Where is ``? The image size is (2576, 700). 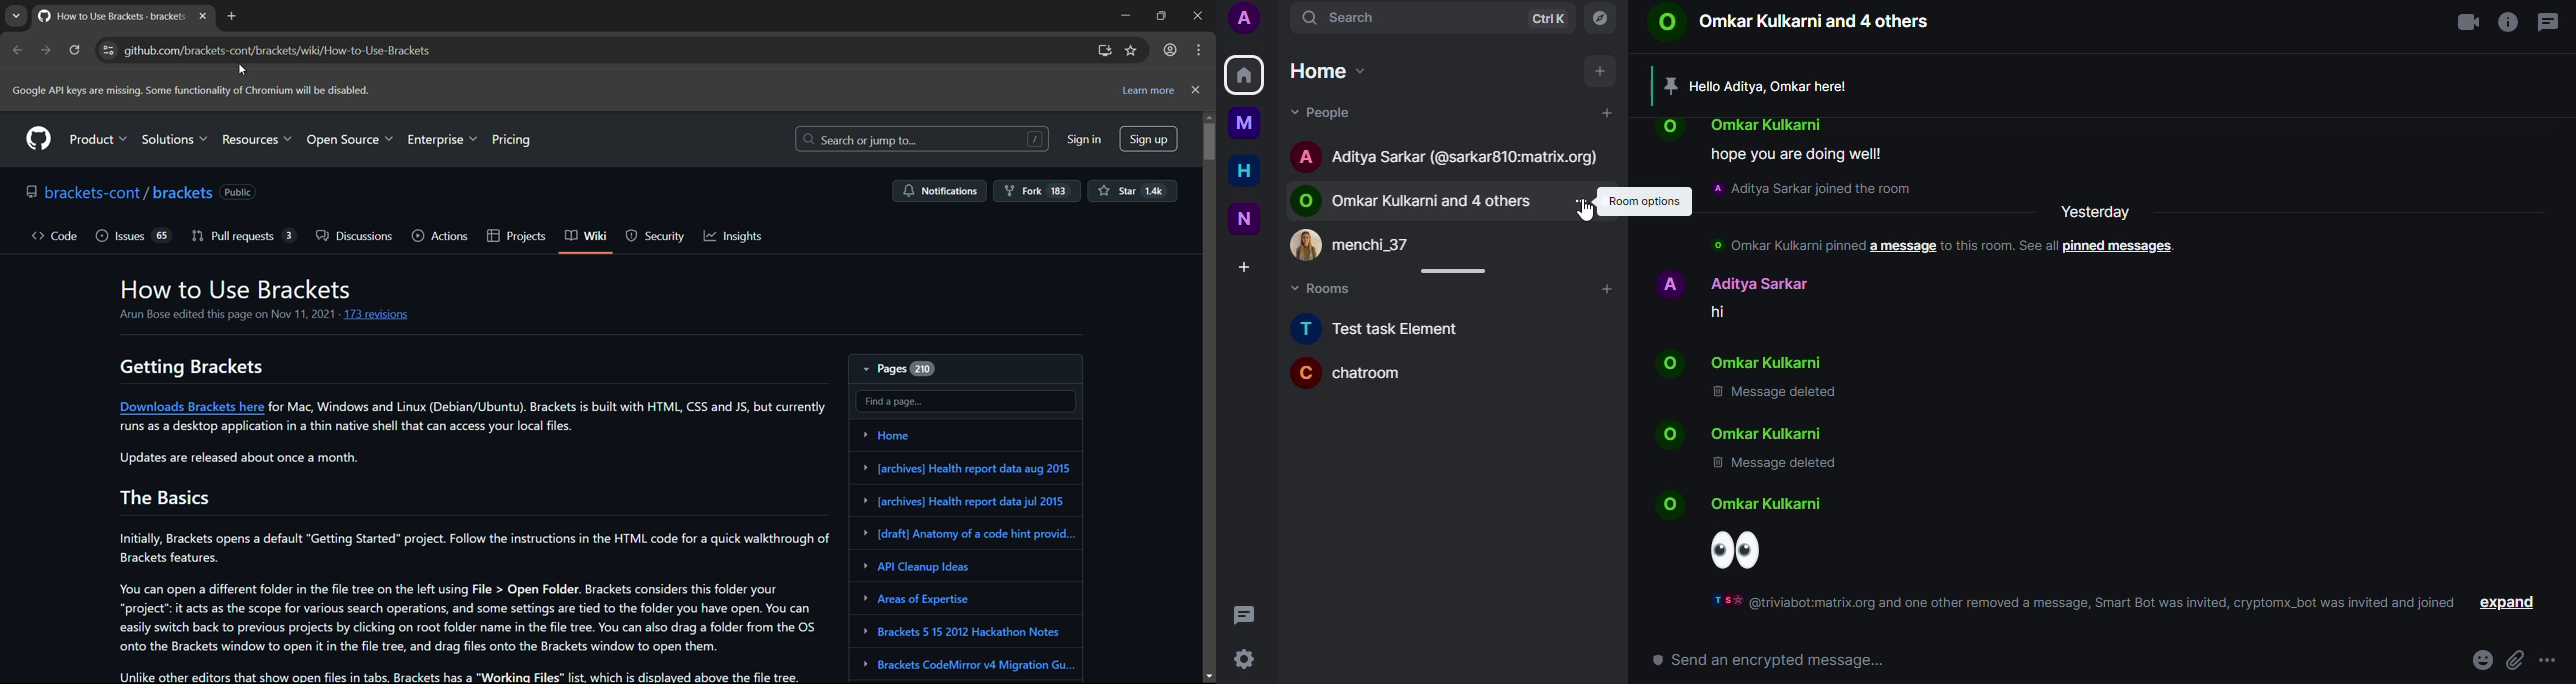  is located at coordinates (1252, 125).